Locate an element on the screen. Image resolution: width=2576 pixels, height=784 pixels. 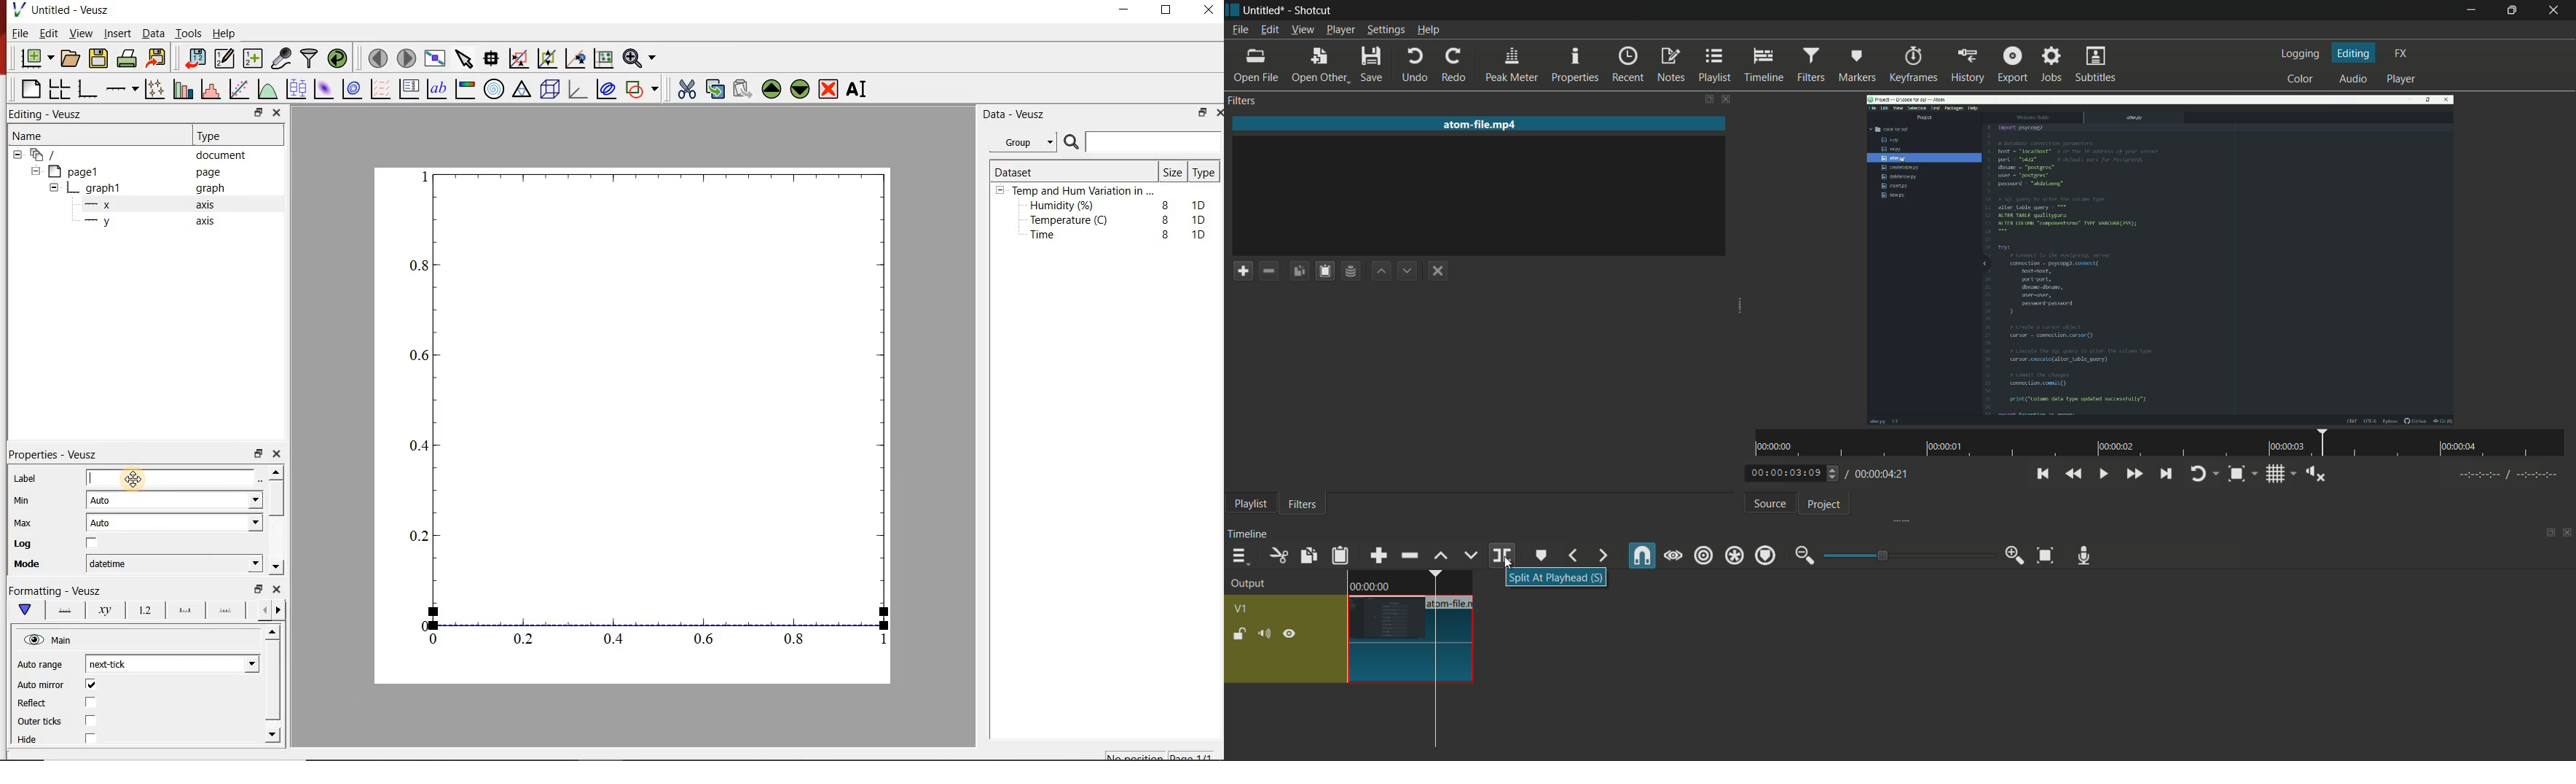
adjustment bar is located at coordinates (1907, 555).